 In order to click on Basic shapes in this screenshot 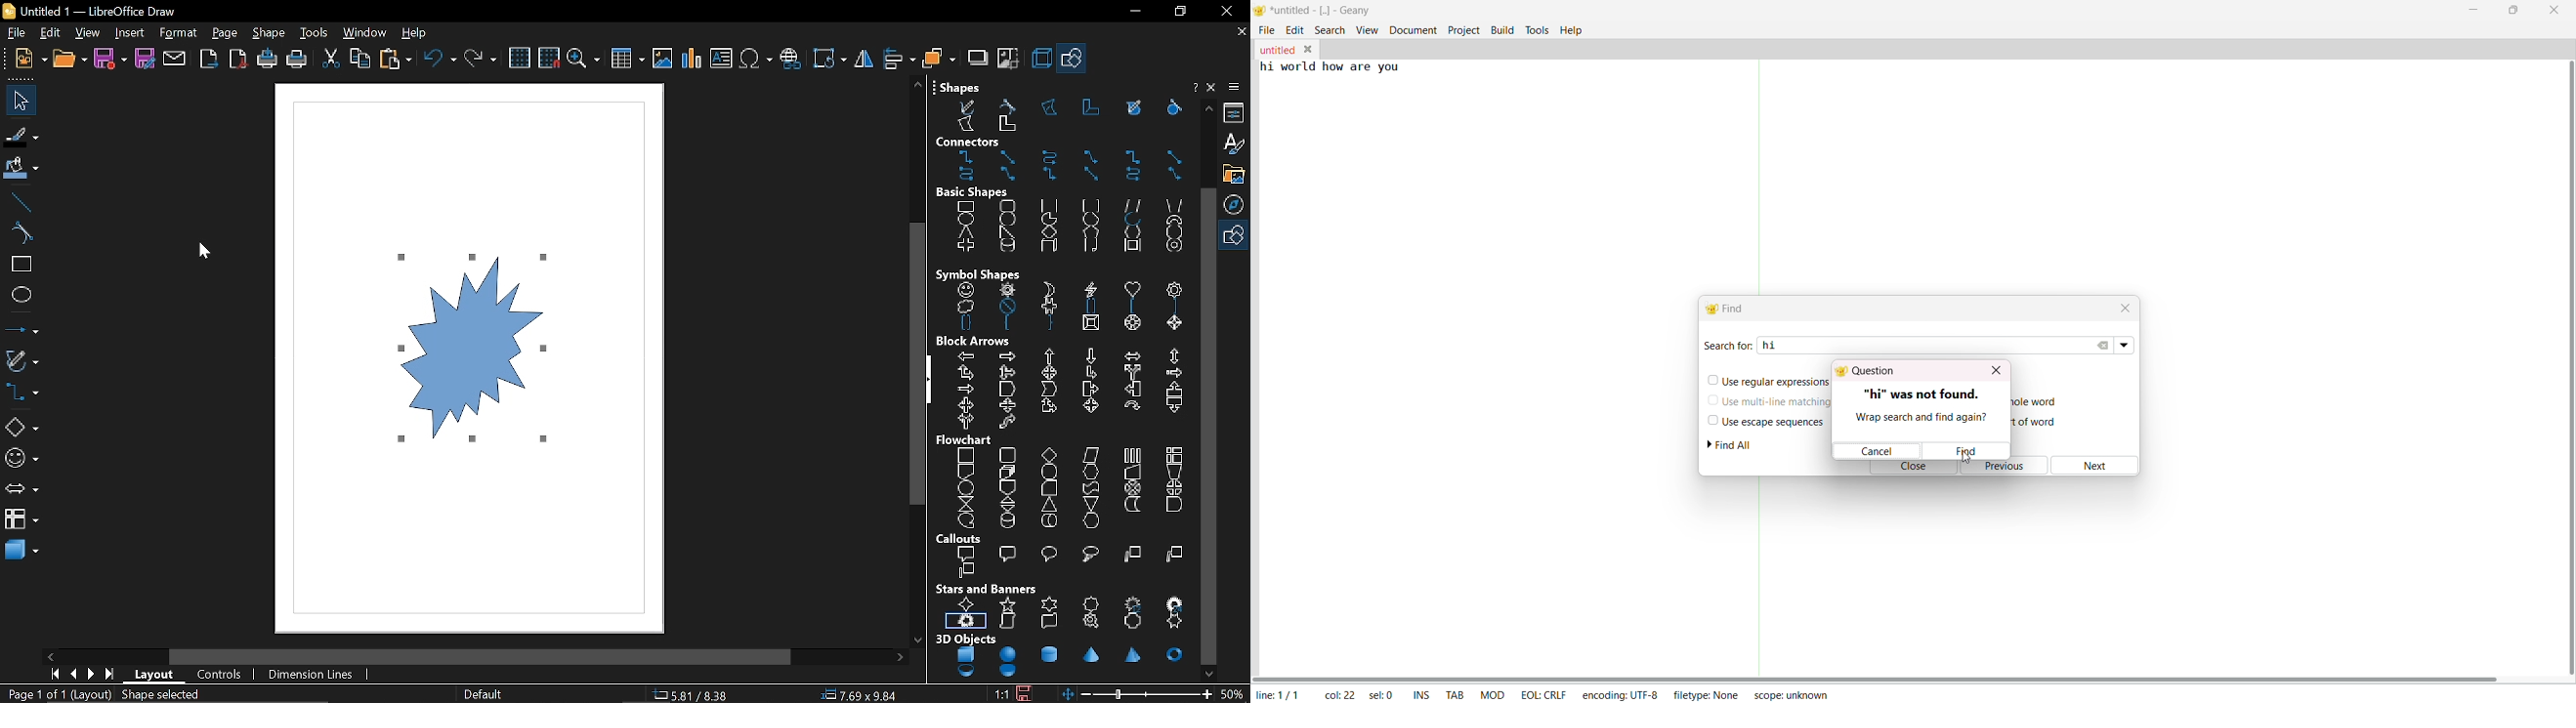, I will do `click(21, 429)`.